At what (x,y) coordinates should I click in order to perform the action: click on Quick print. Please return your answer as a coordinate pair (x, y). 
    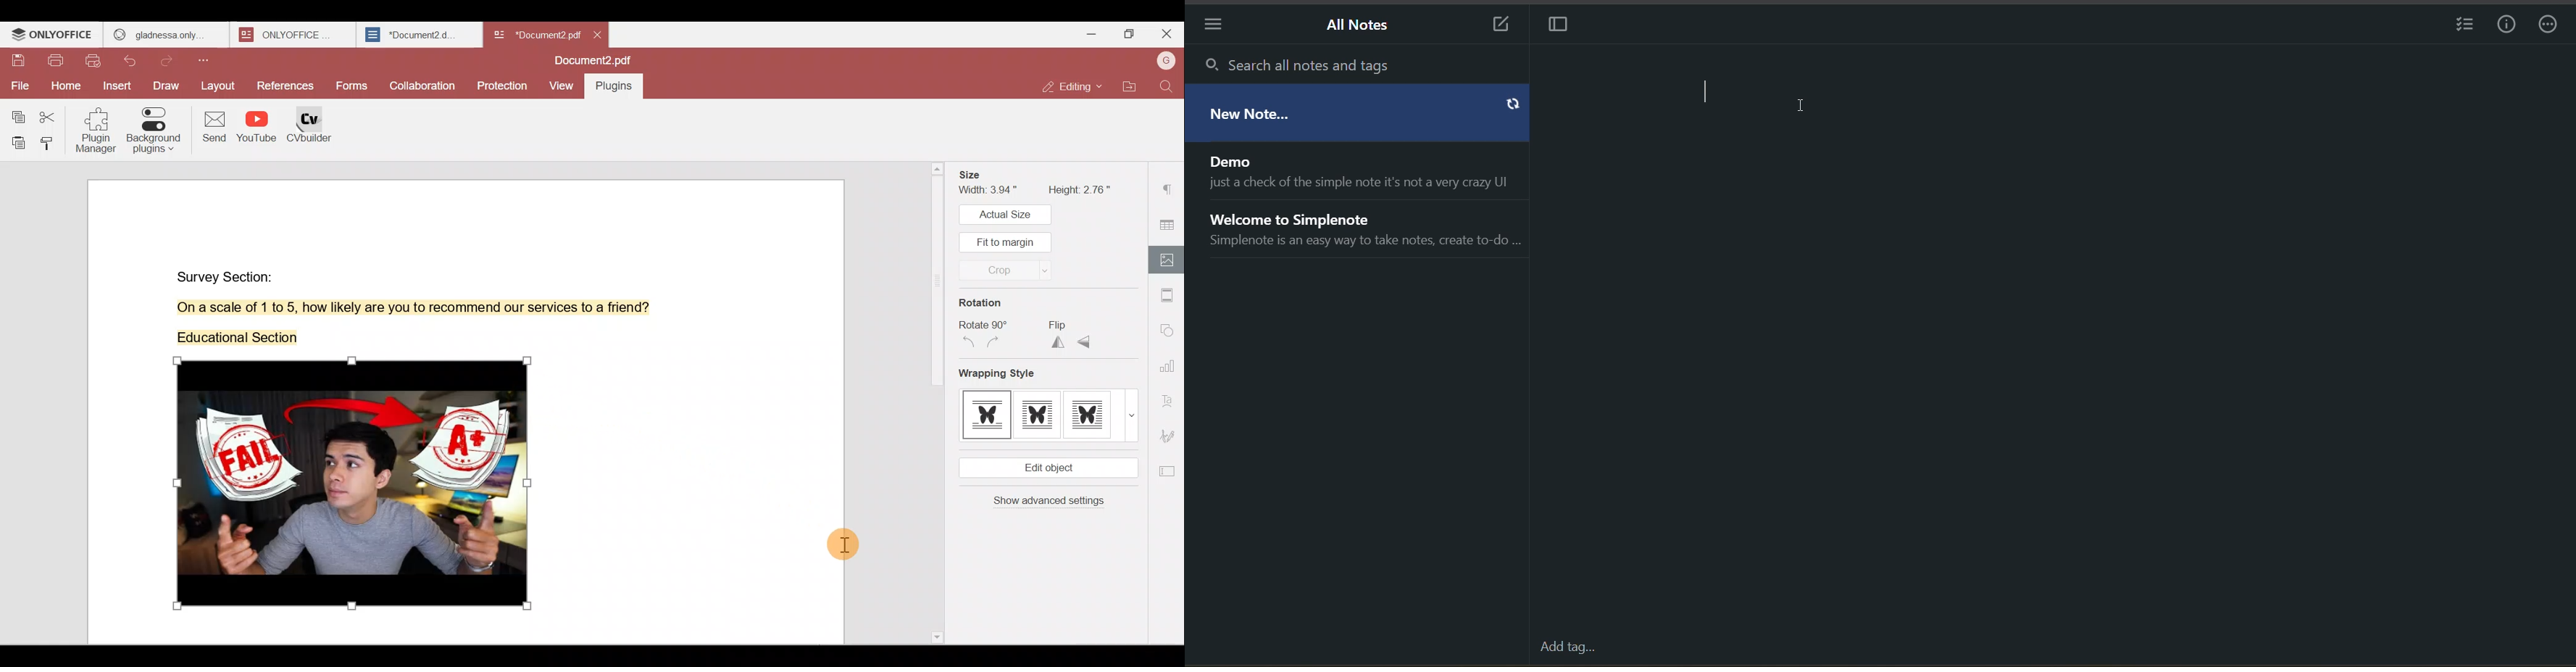
    Looking at the image, I should click on (94, 62).